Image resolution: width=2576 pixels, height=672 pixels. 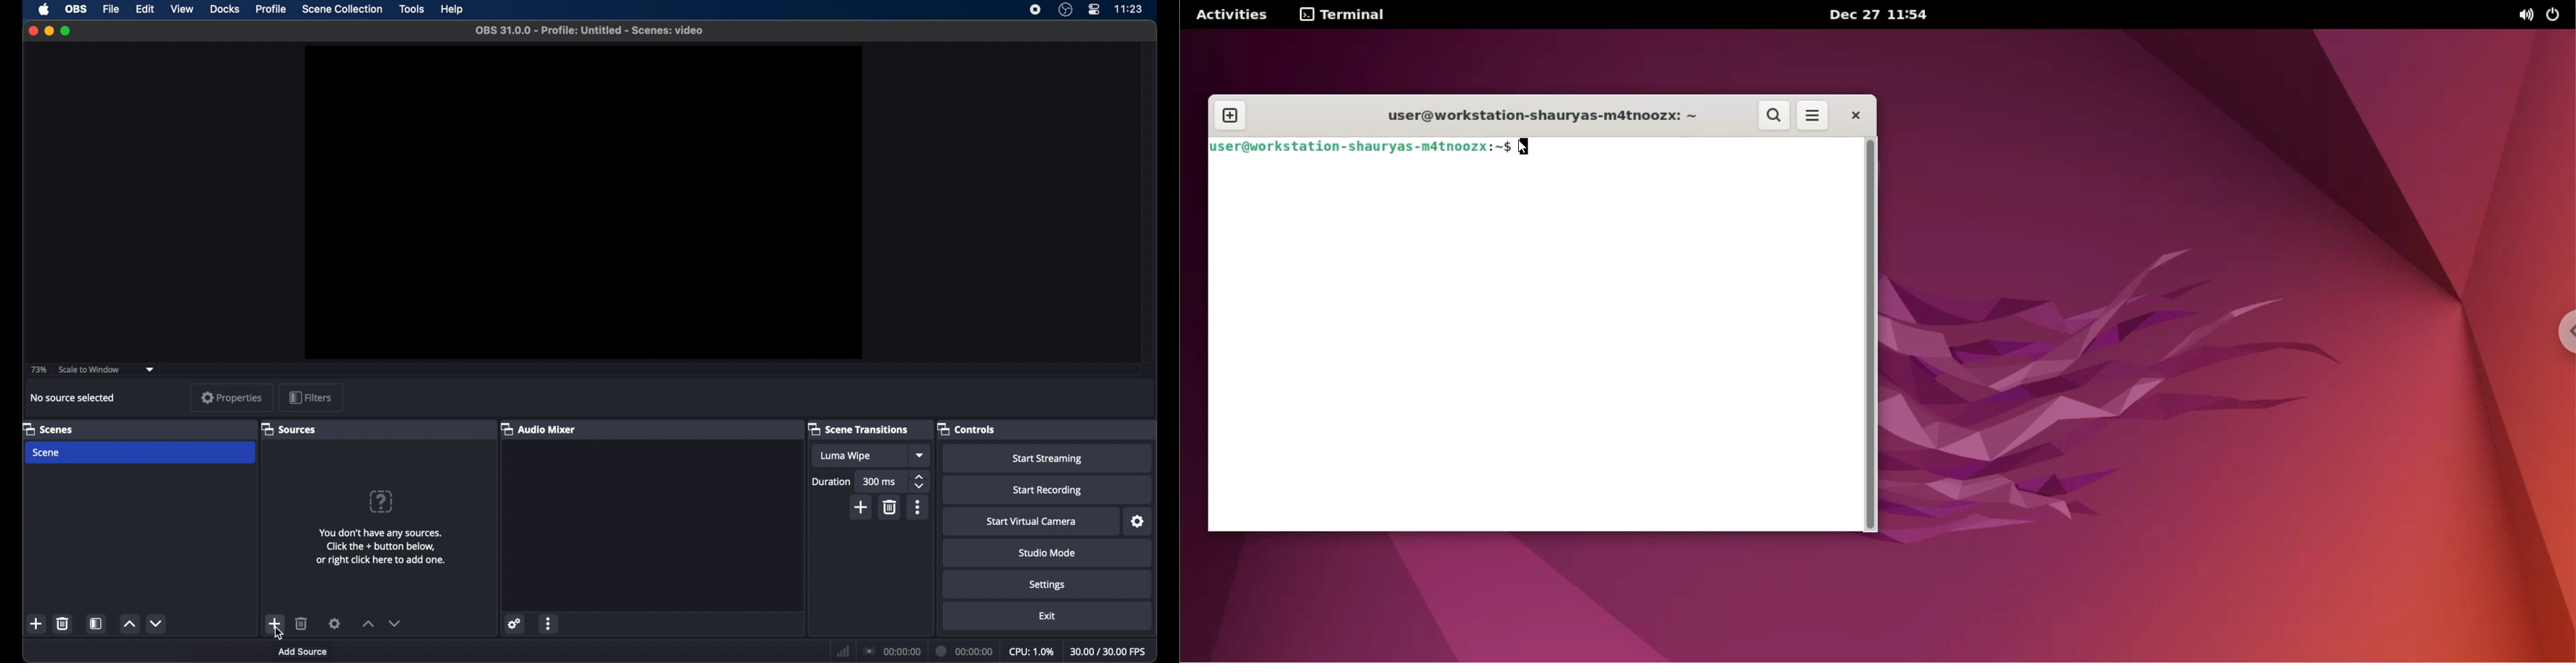 What do you see at coordinates (859, 429) in the screenshot?
I see `scene transitions` at bounding box center [859, 429].